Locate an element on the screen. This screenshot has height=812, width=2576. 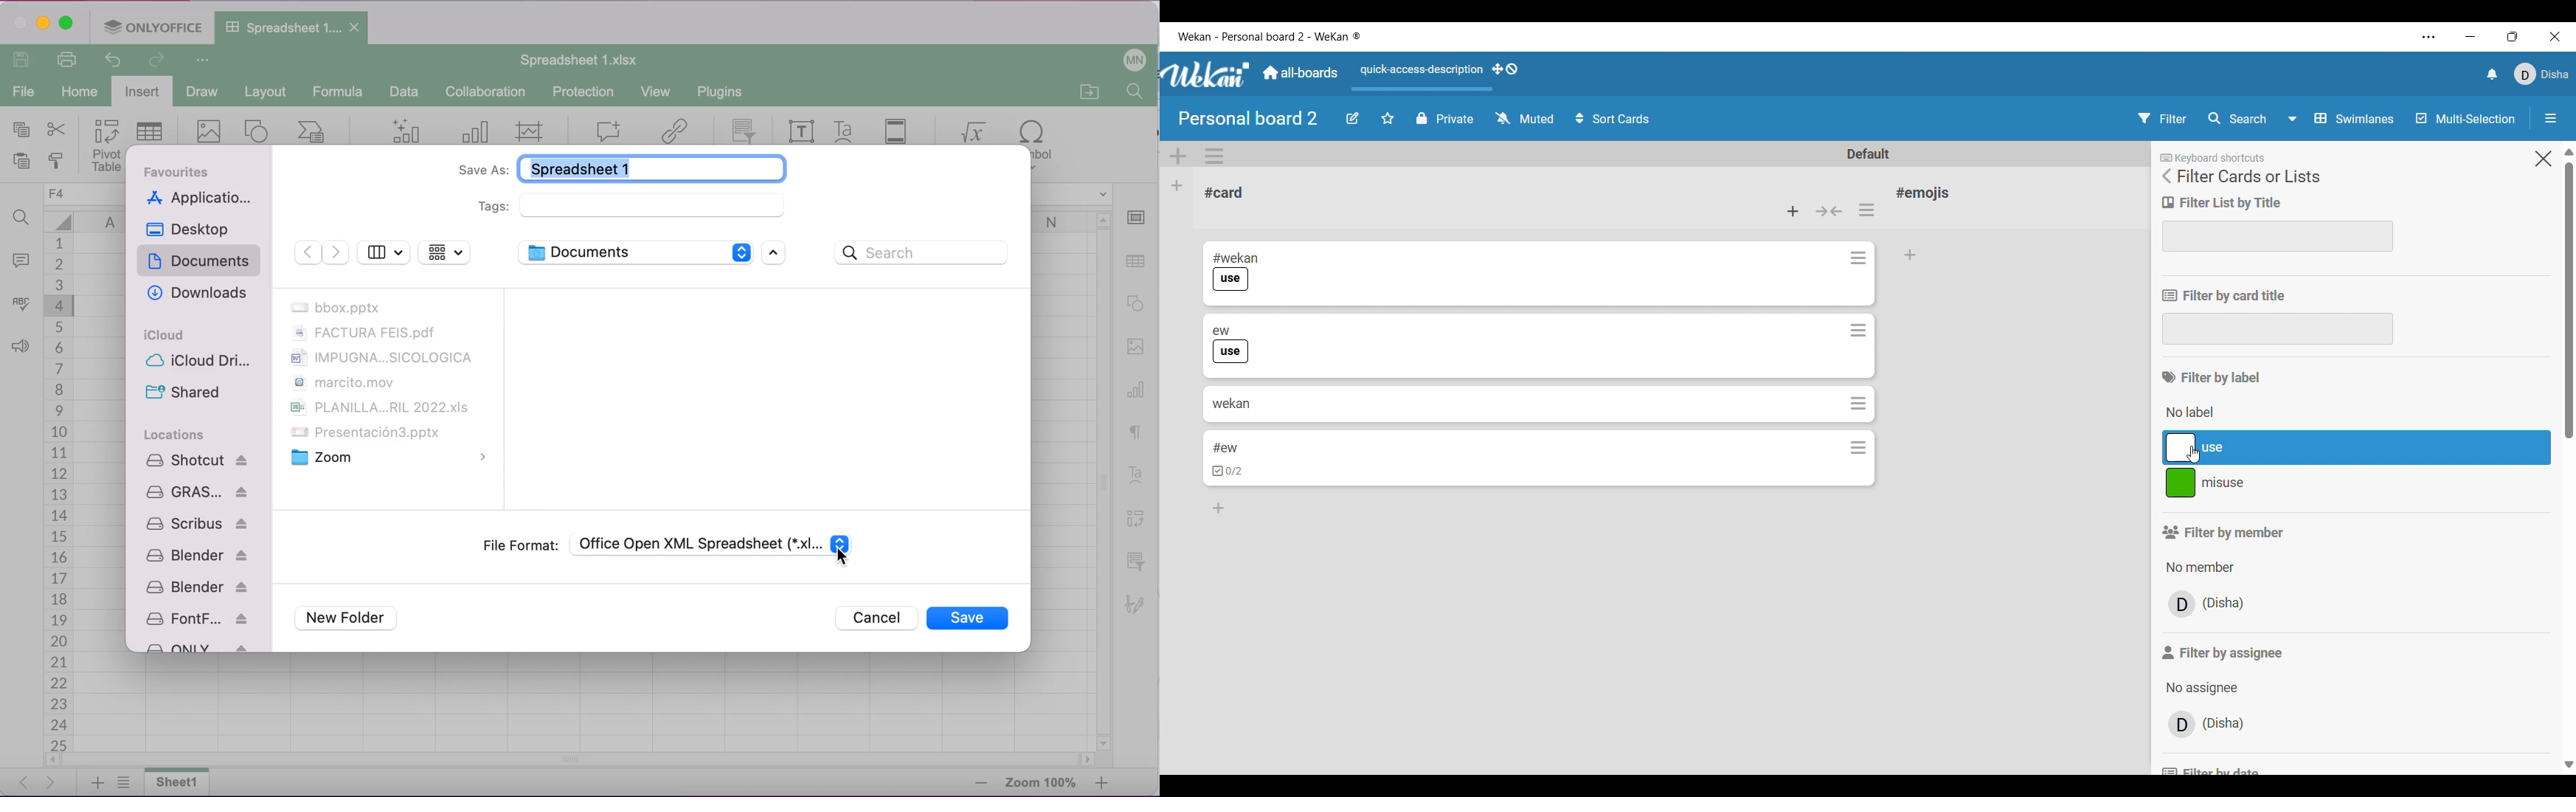
documents dropdown is located at coordinates (633, 252).